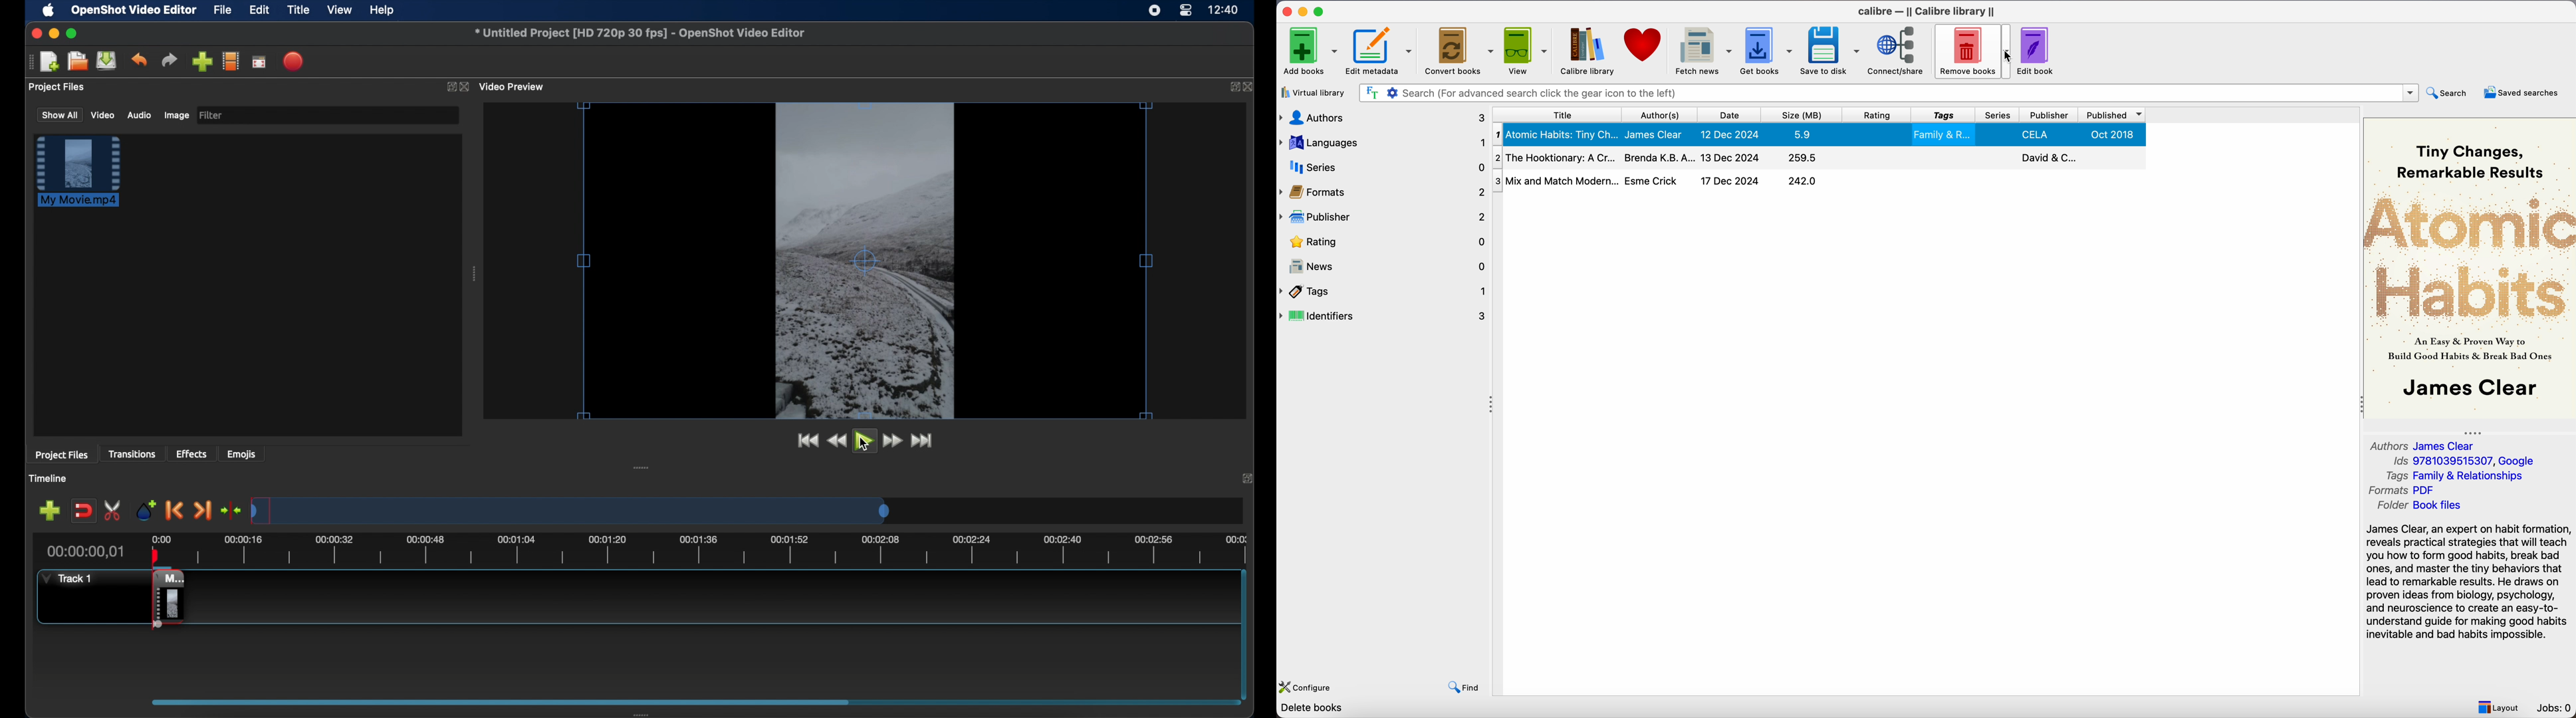 Image resolution: width=2576 pixels, height=728 pixels. Describe the element at coordinates (1248, 479) in the screenshot. I see `expand` at that location.